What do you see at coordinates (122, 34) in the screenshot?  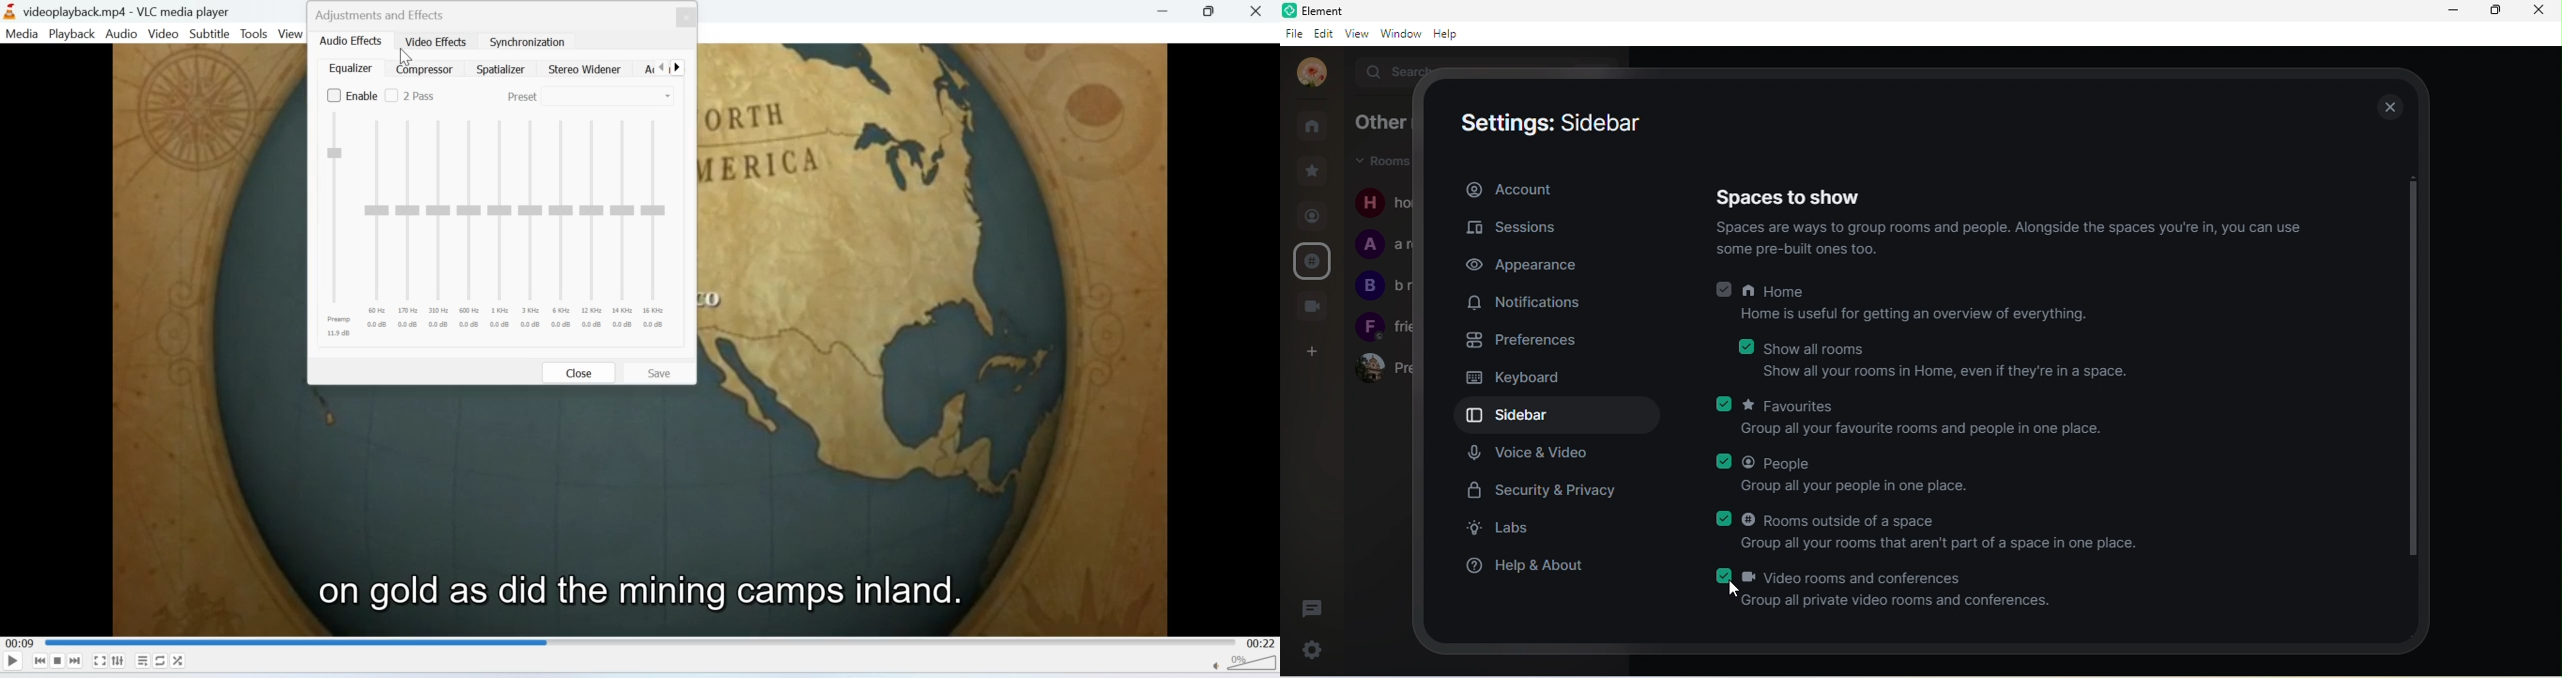 I see `Audio` at bounding box center [122, 34].